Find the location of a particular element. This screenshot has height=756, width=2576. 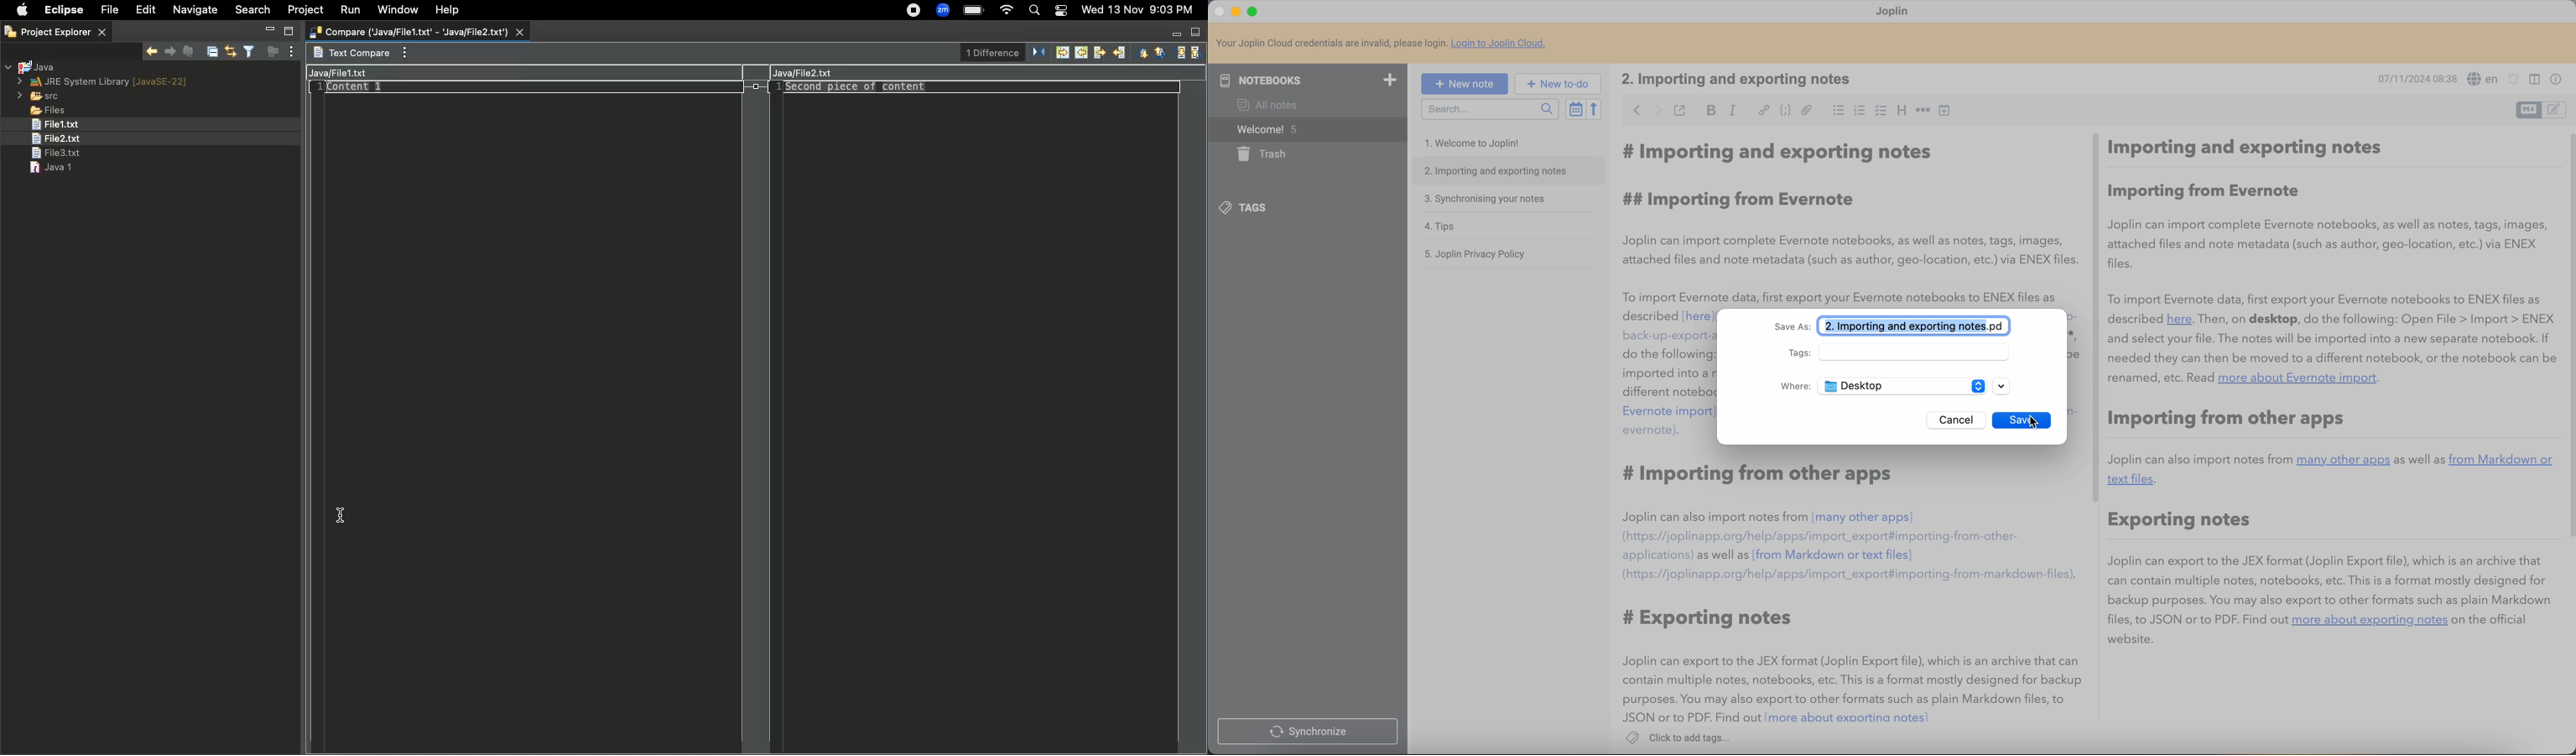

attach file is located at coordinates (1806, 110).